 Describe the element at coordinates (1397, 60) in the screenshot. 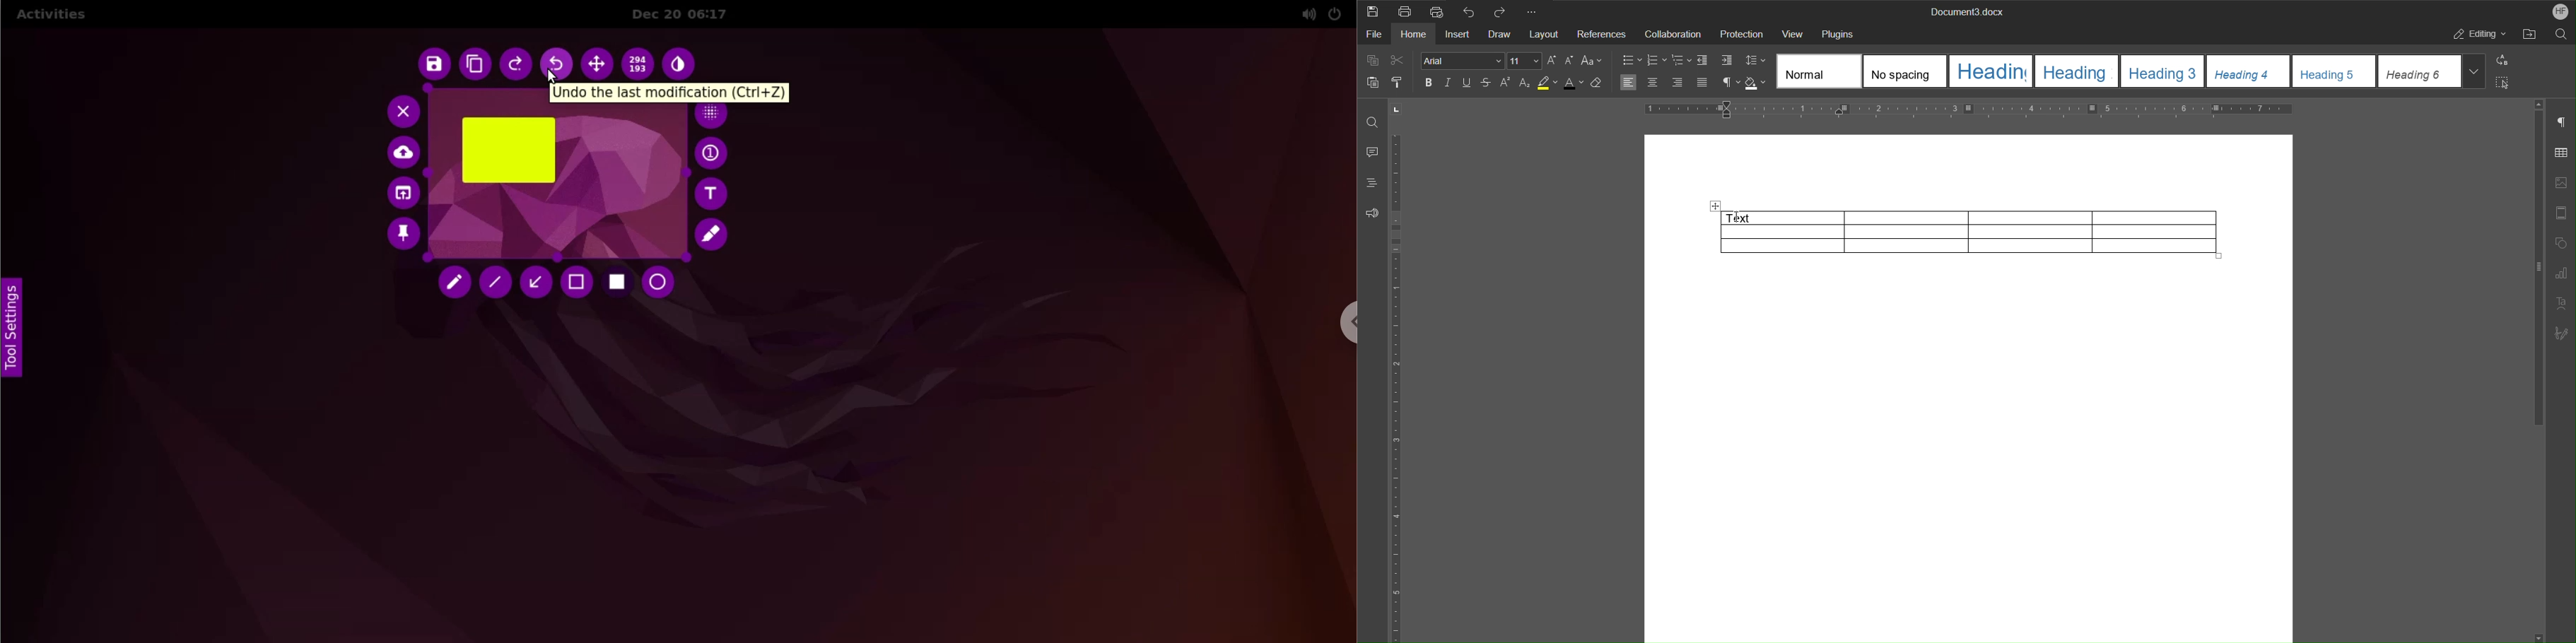

I see `Cut` at that location.